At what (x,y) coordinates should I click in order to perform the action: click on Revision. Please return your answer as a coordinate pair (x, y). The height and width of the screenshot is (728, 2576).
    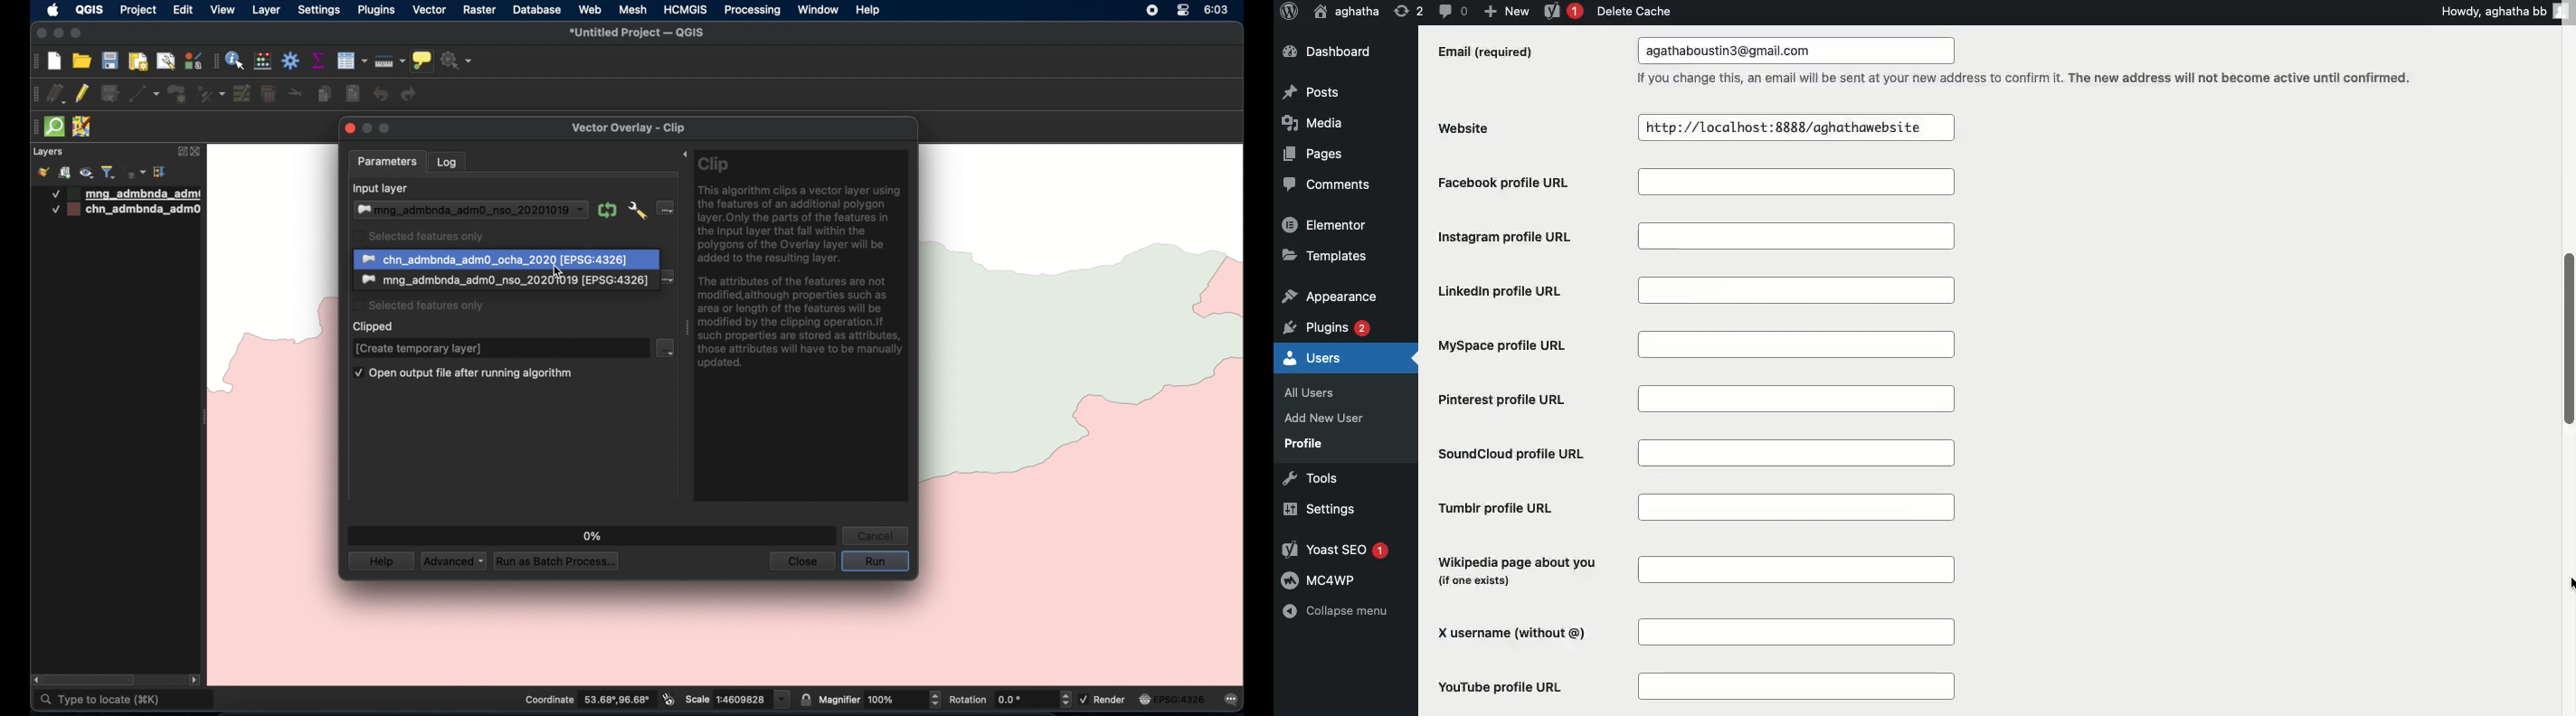
    Looking at the image, I should click on (1409, 10).